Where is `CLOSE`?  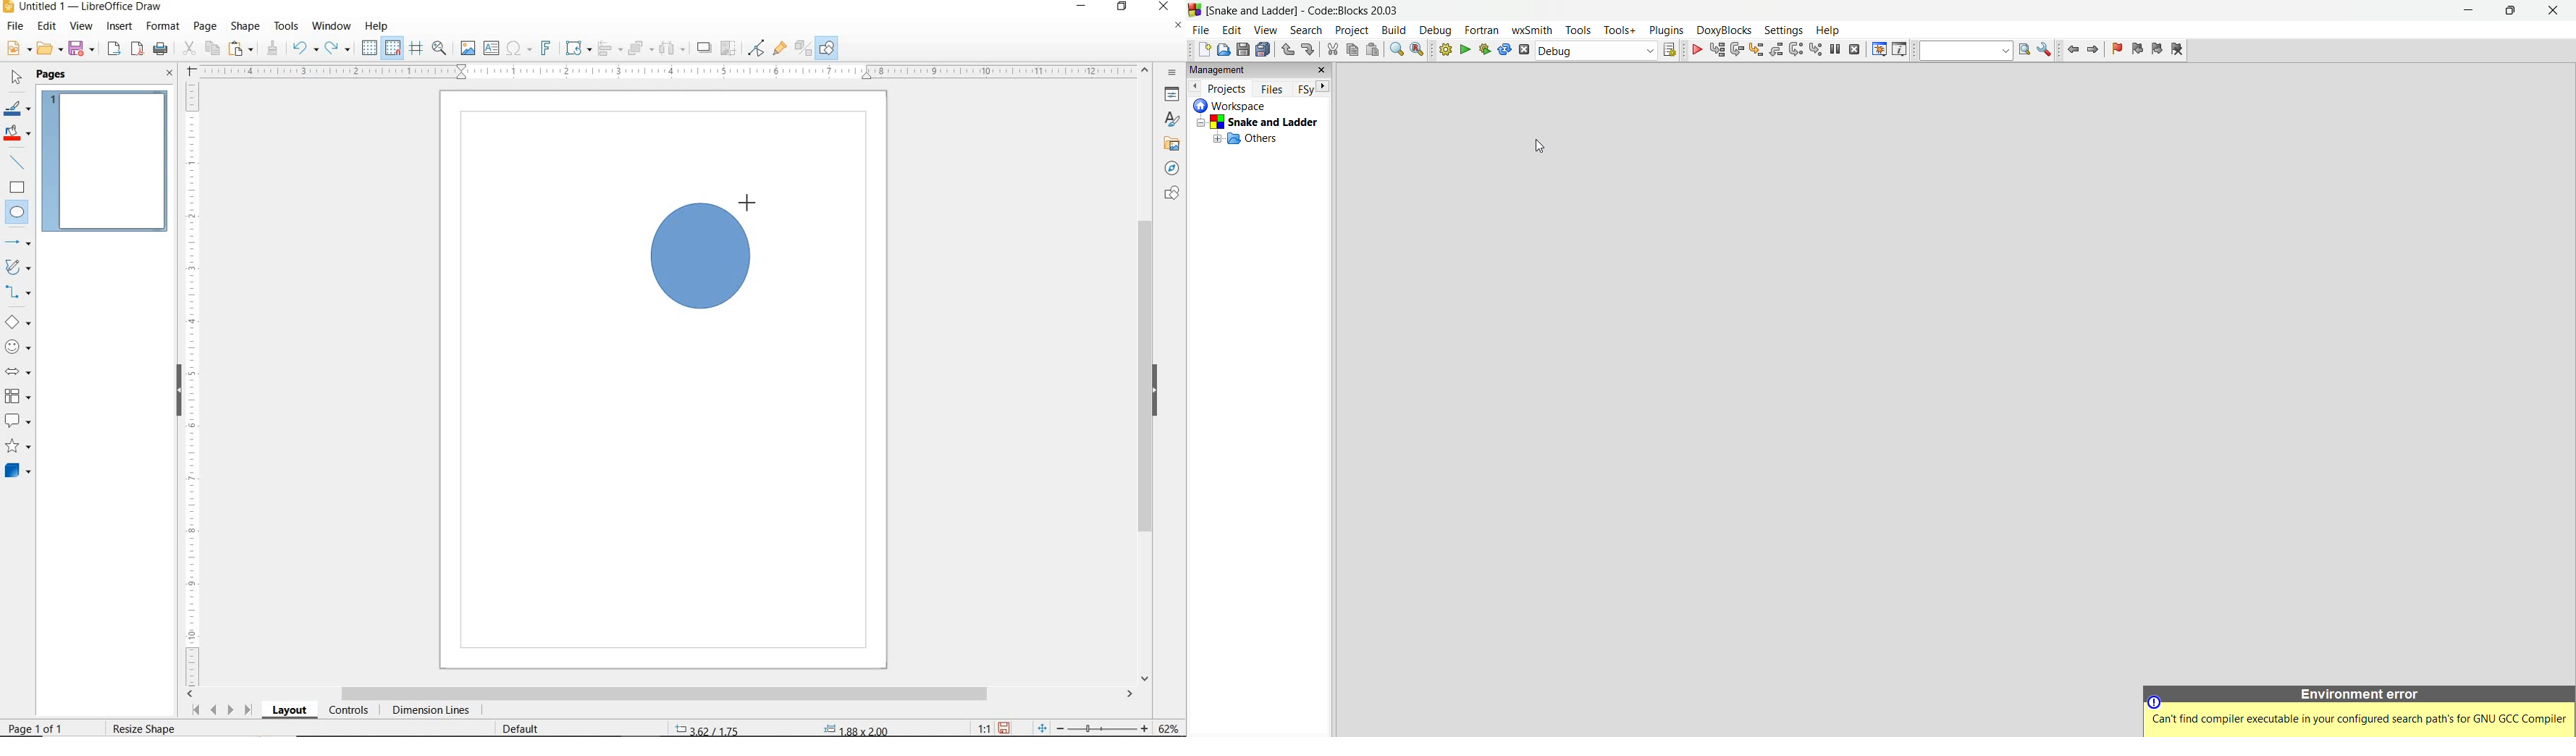
CLOSE is located at coordinates (169, 74).